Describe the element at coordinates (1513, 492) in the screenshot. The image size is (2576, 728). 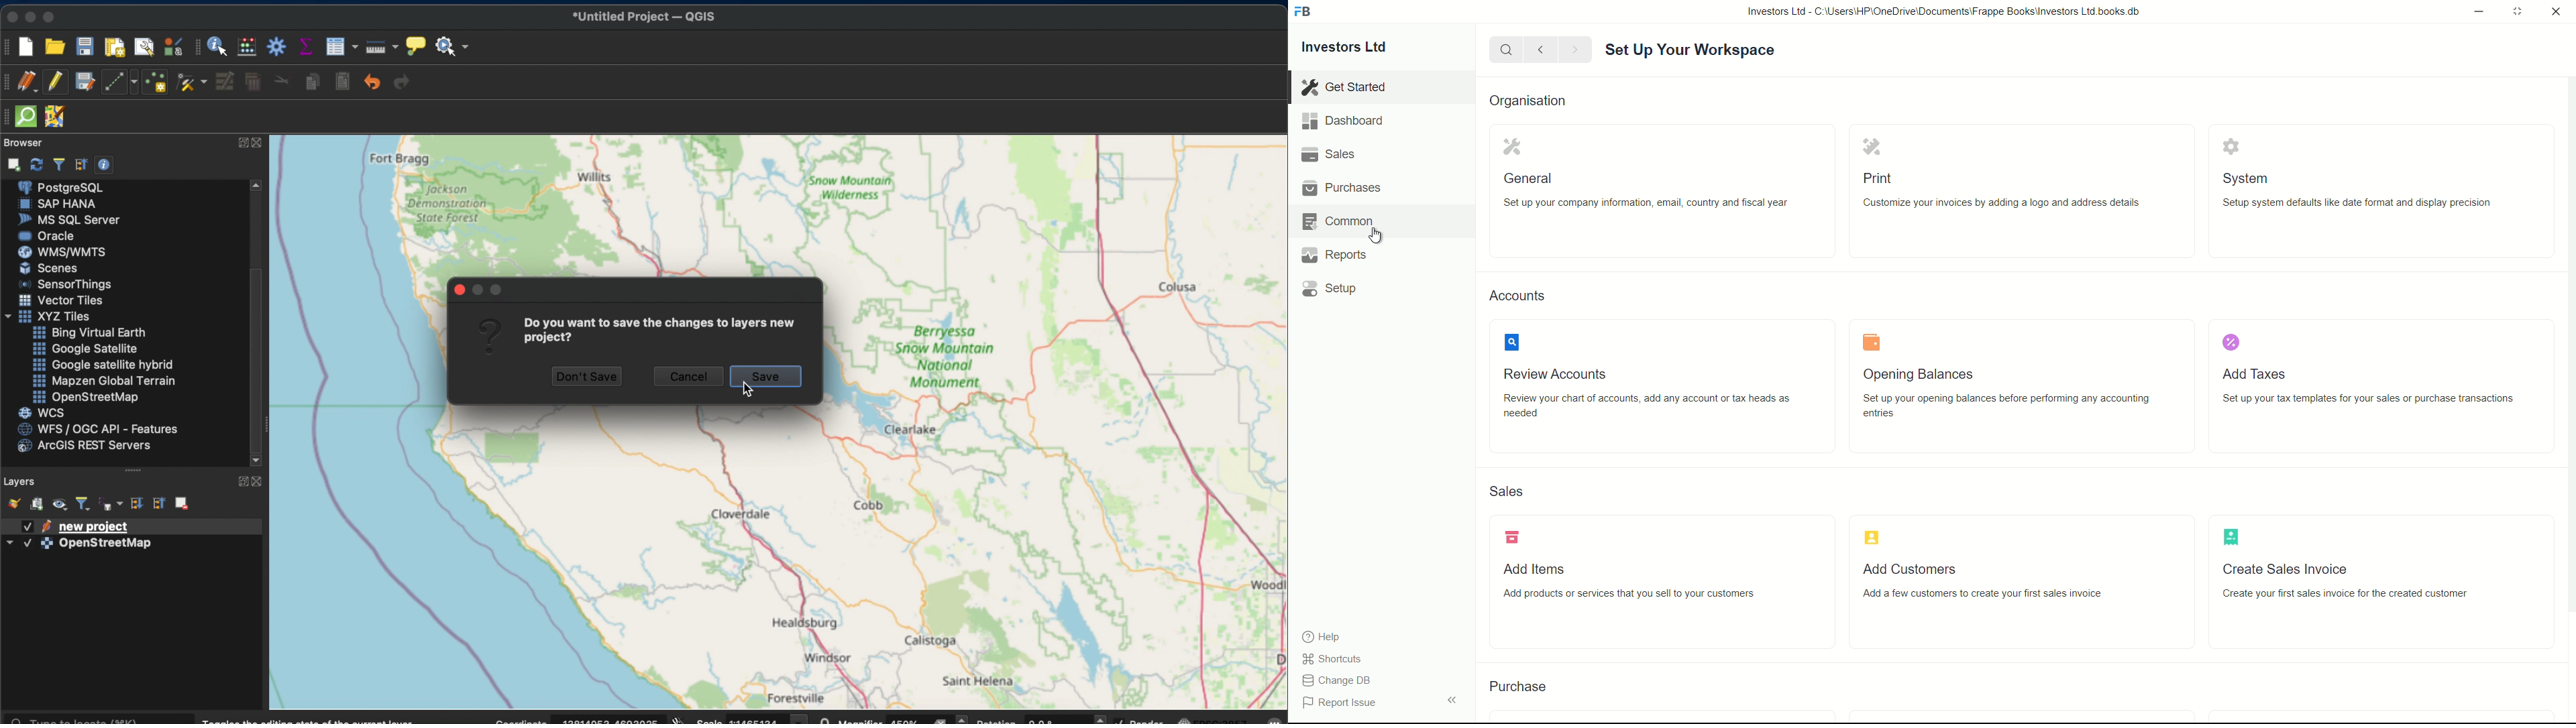
I see `Sales` at that location.